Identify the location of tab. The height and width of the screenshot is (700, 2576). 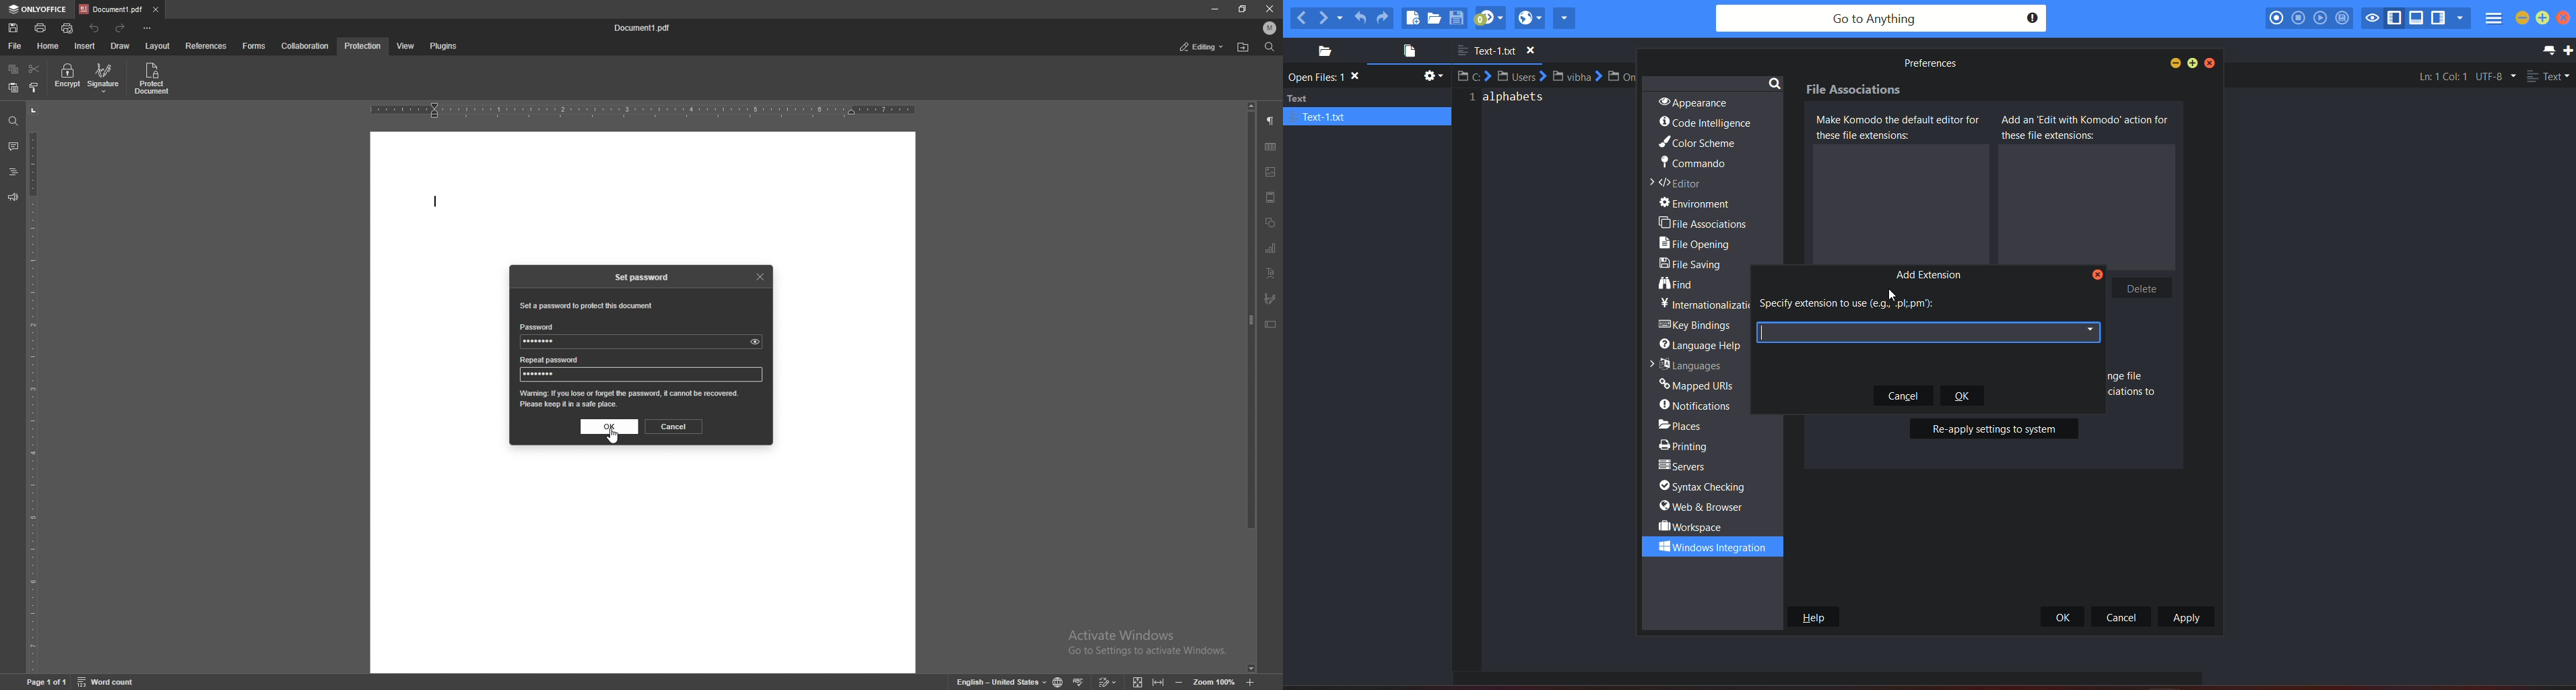
(112, 10).